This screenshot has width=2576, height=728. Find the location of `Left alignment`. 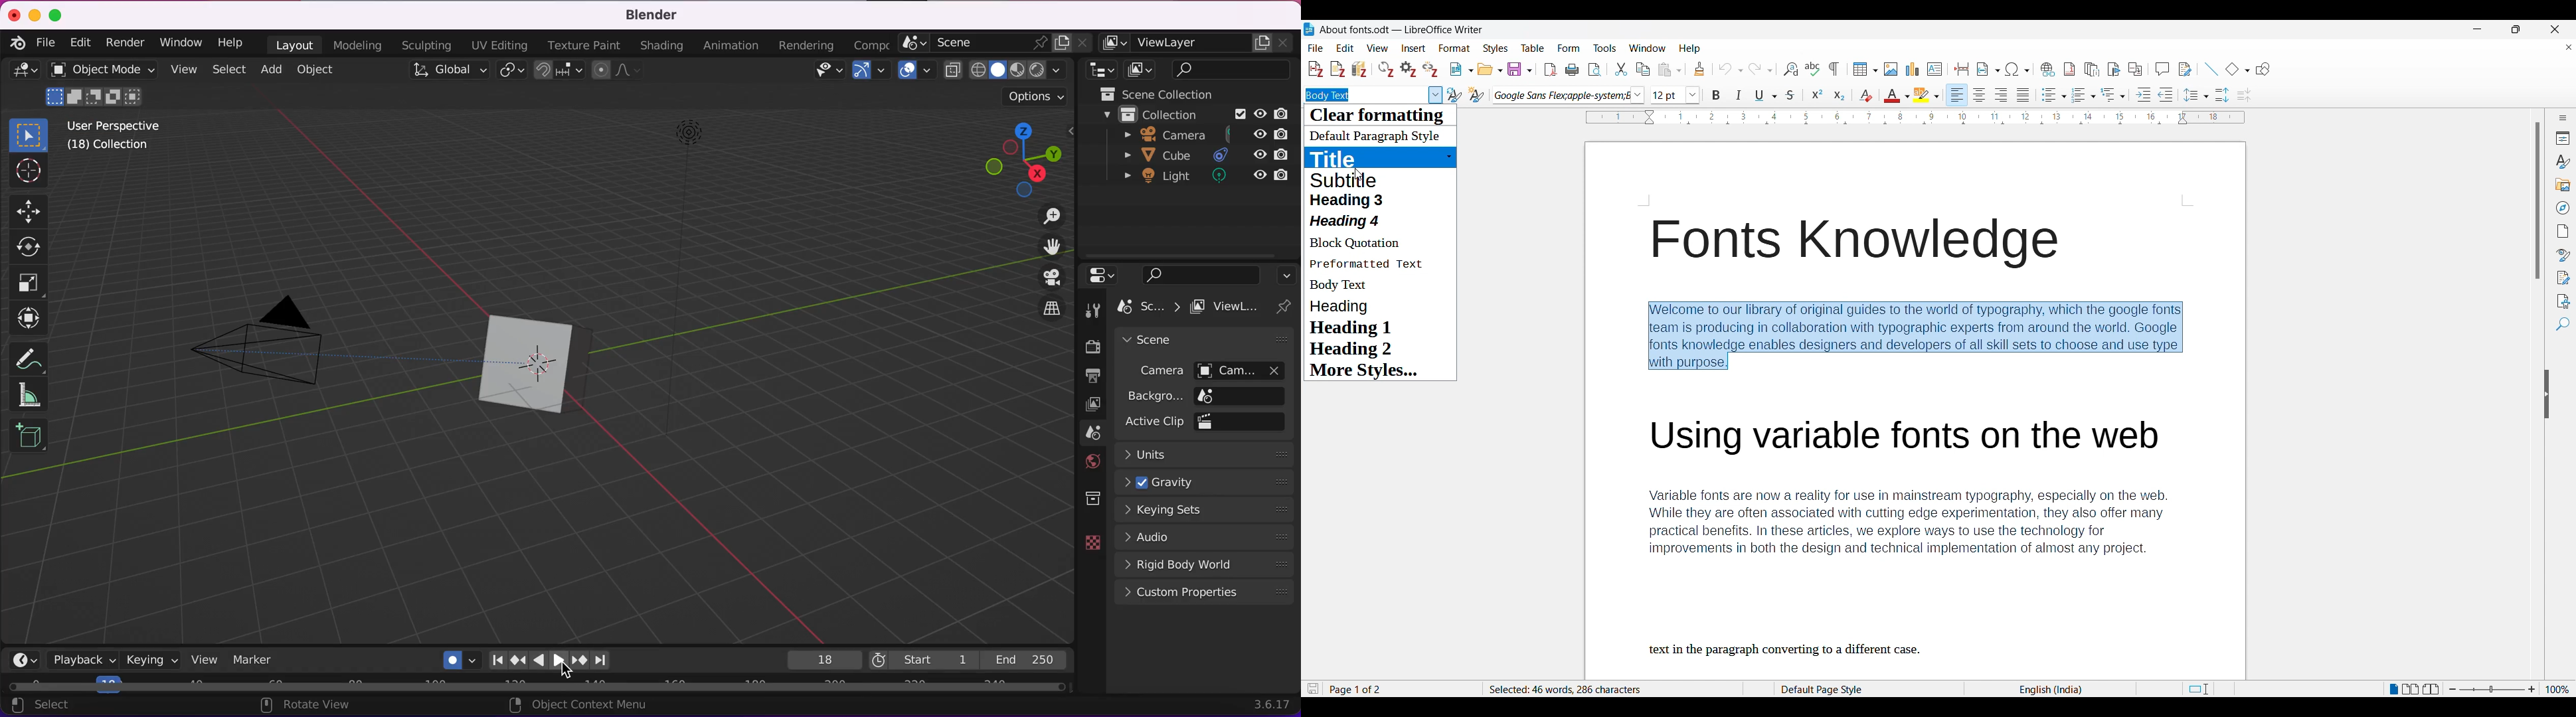

Left alignment is located at coordinates (1956, 95).